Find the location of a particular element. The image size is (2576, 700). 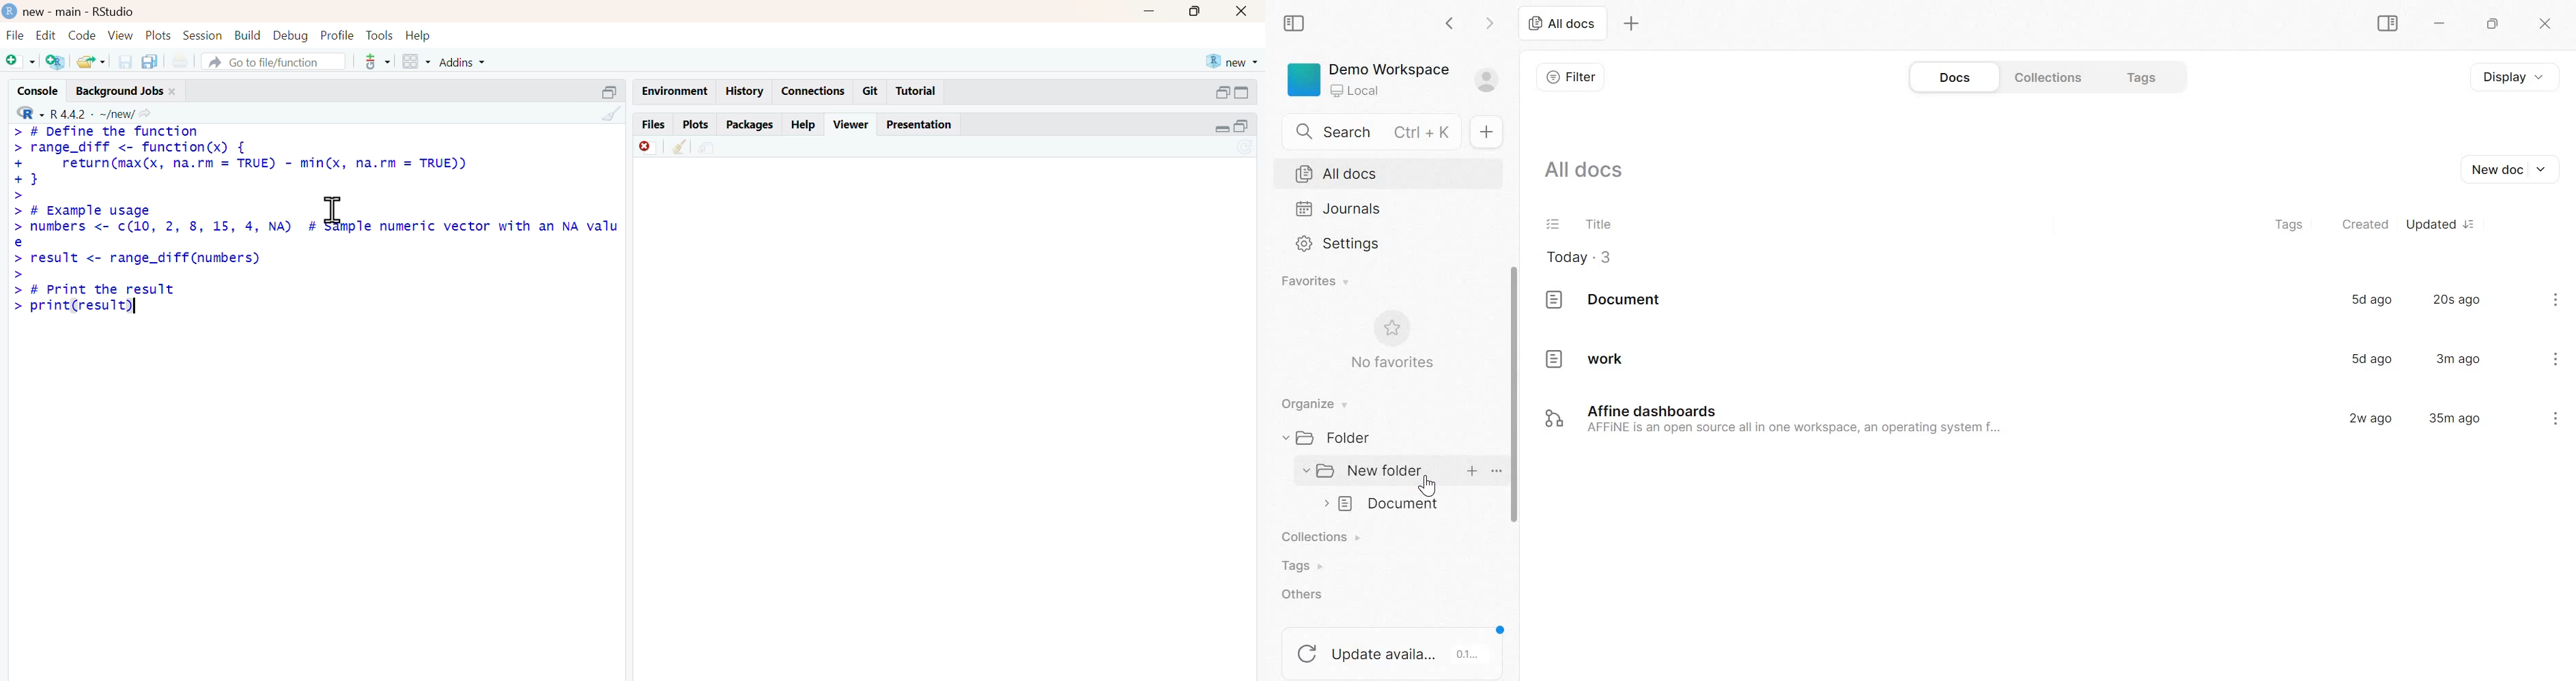

new is located at coordinates (1233, 62).